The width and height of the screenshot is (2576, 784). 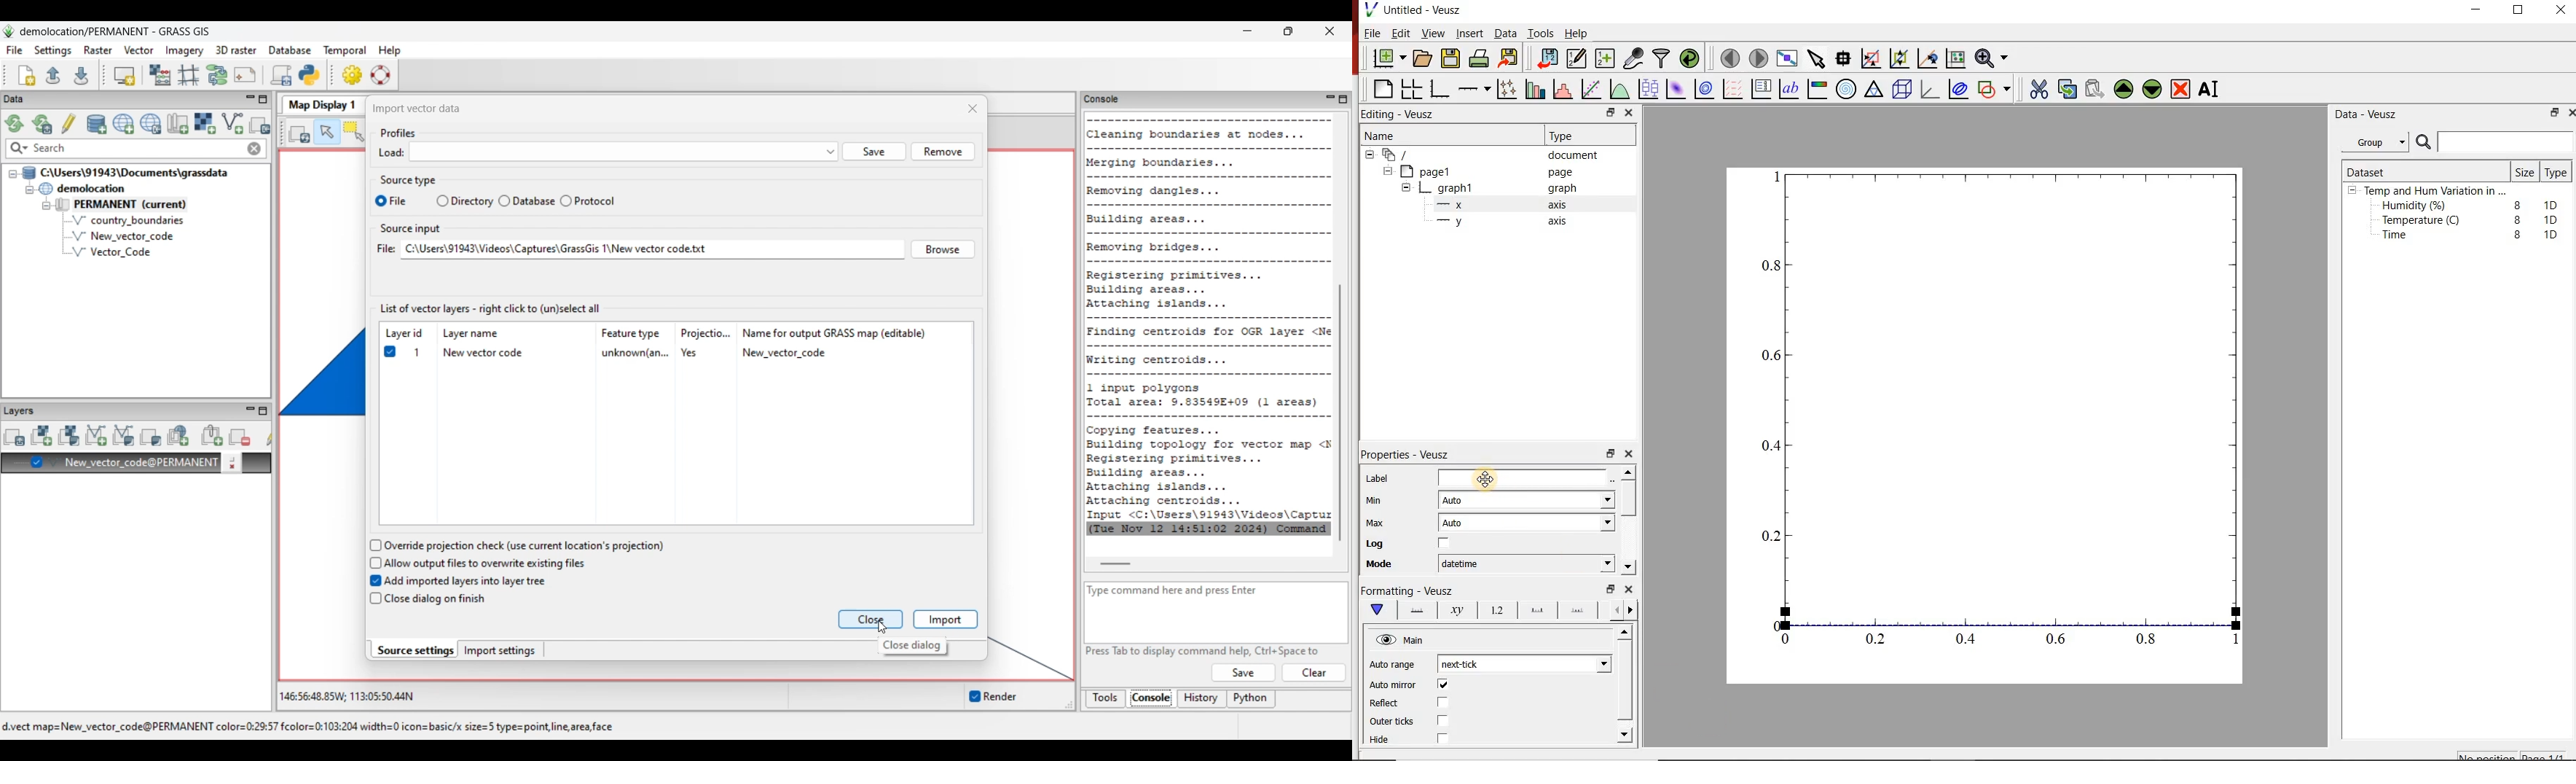 I want to click on Type, so click(x=1571, y=136).